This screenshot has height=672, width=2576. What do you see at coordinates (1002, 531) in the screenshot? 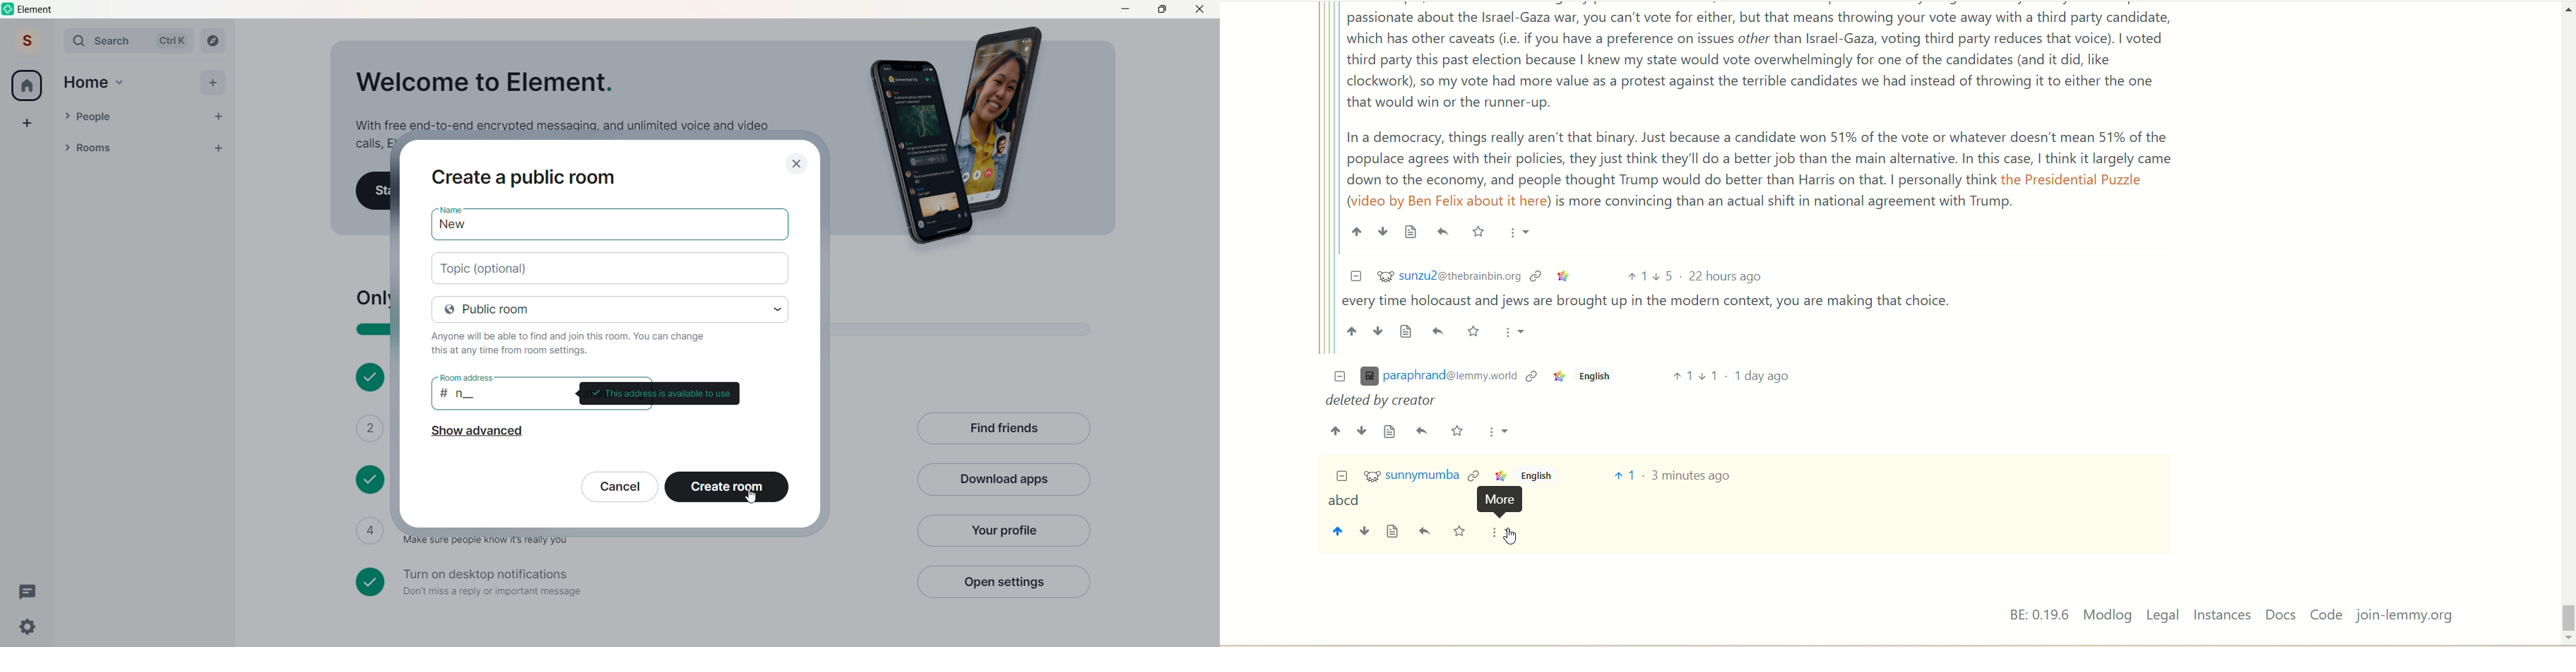
I see `Your Profile` at bounding box center [1002, 531].